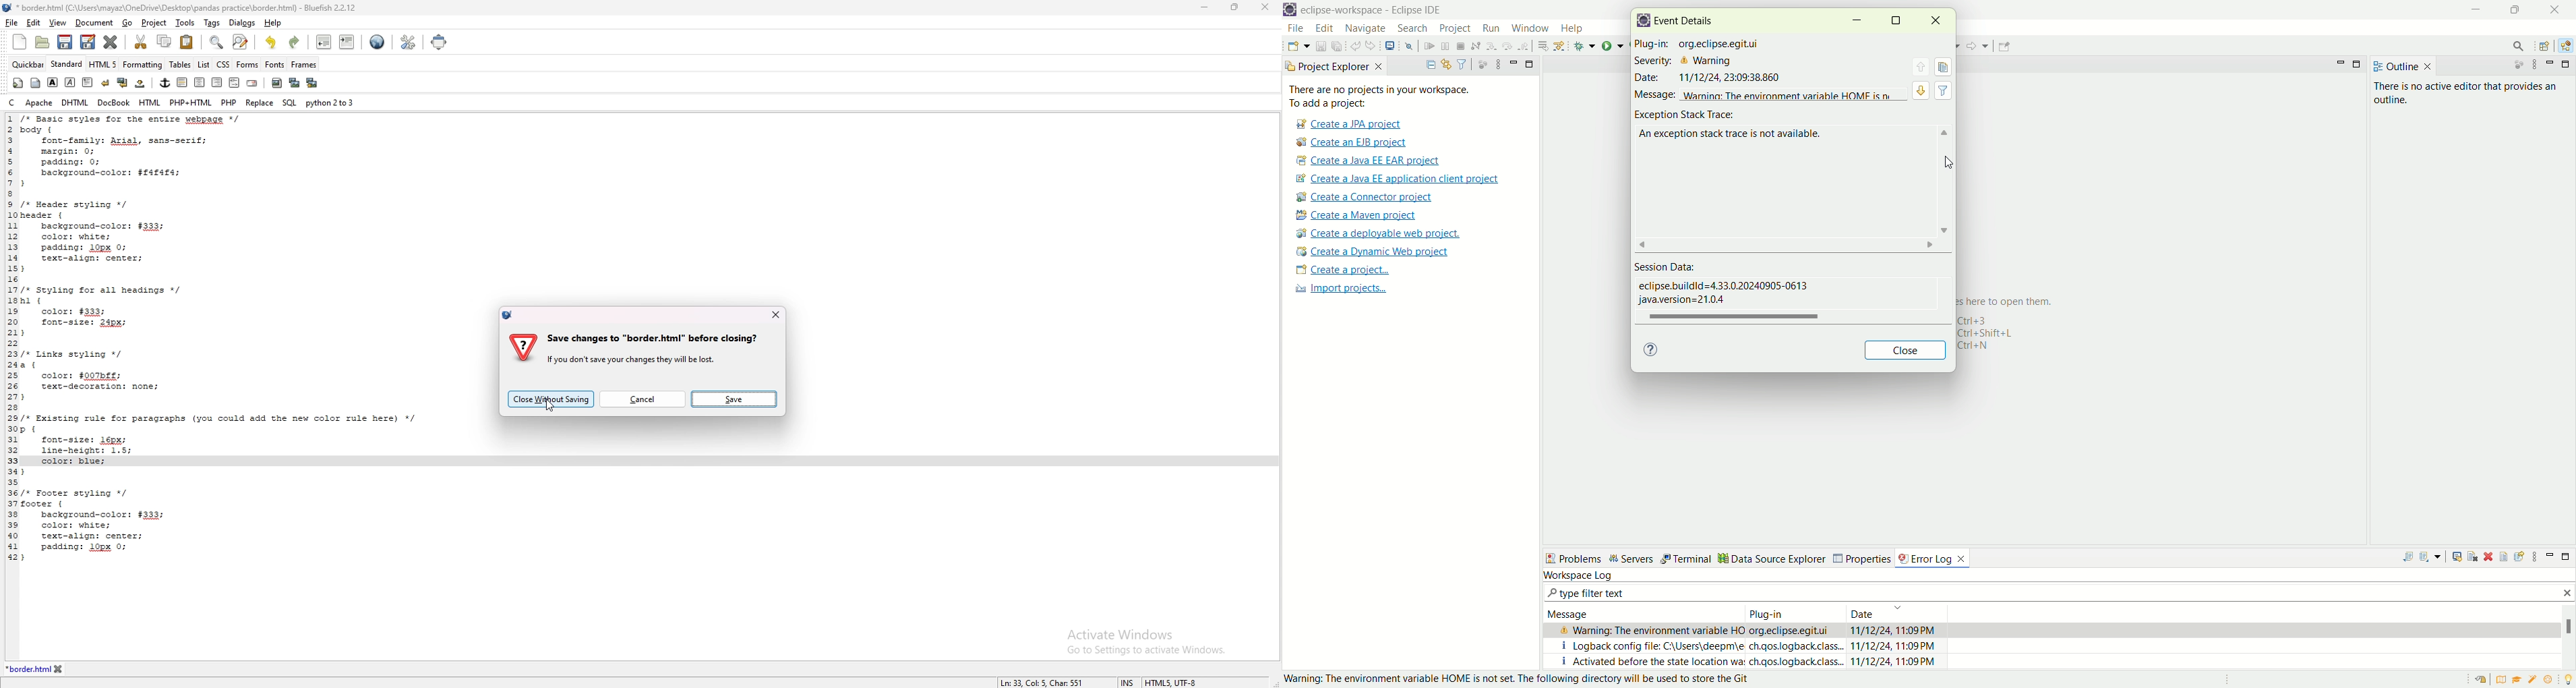  I want to click on cut, so click(141, 41).